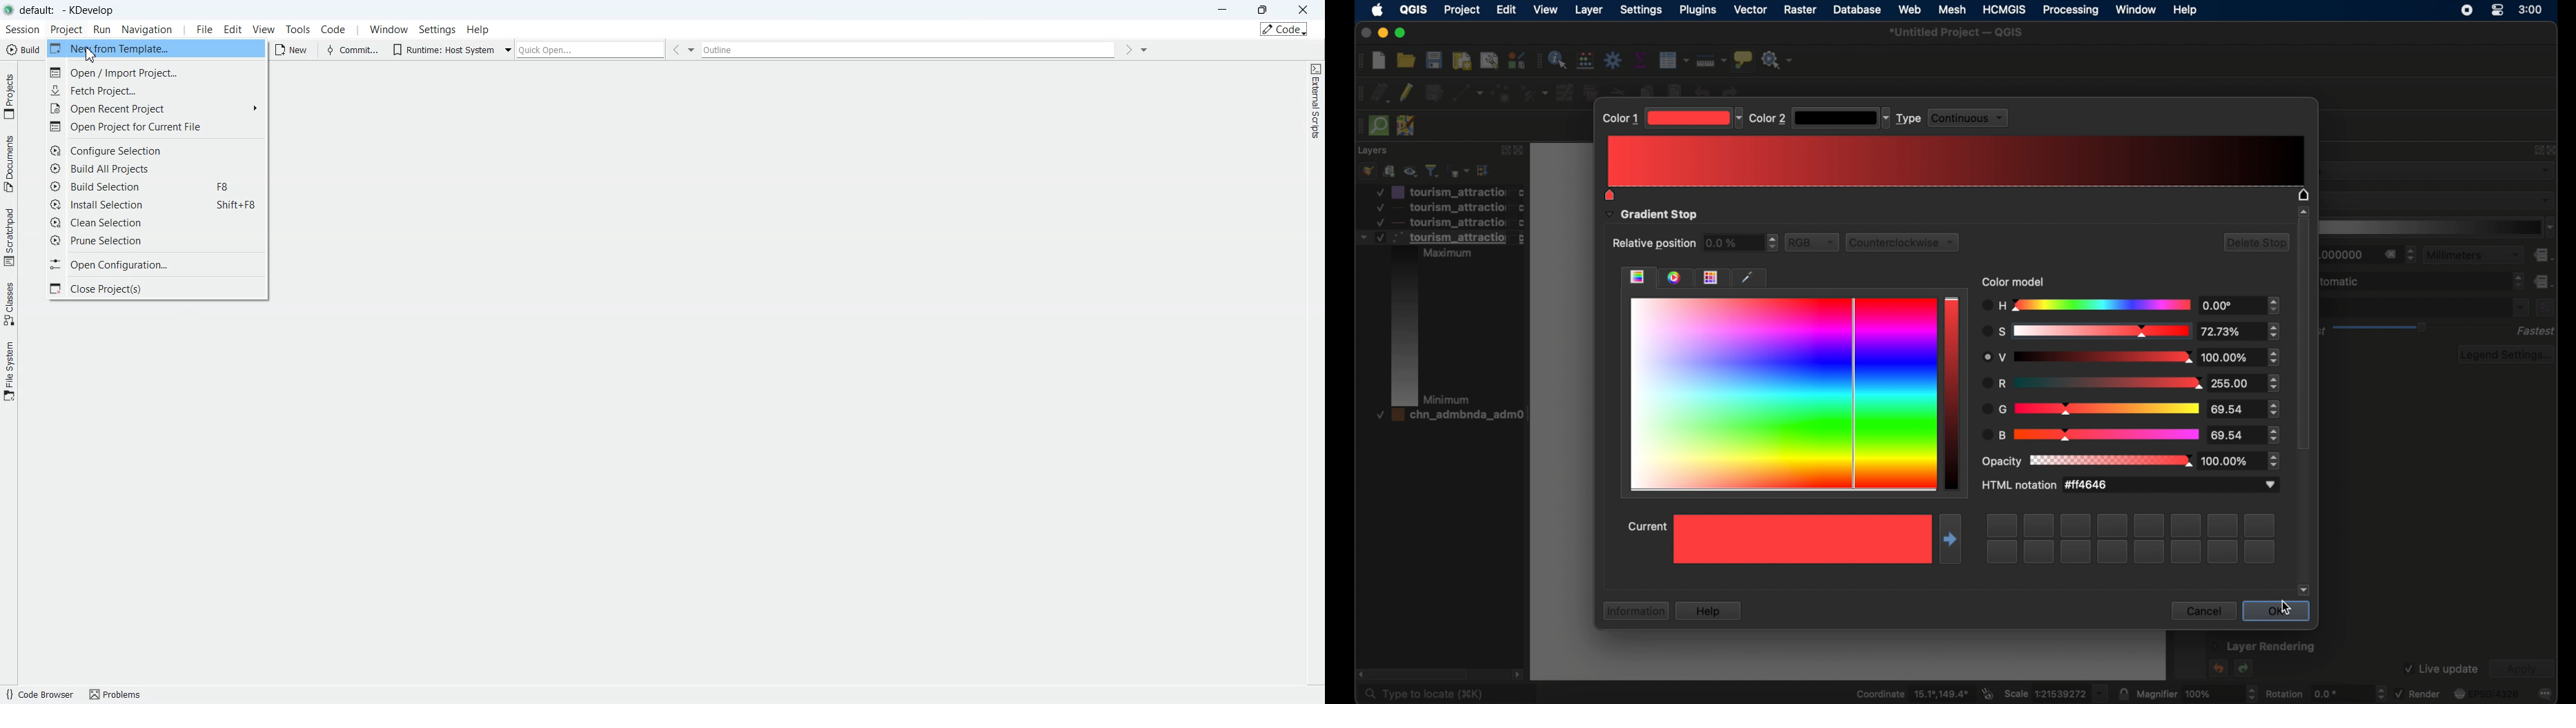 The height and width of the screenshot is (728, 2576). I want to click on layer 1, so click(1449, 192).